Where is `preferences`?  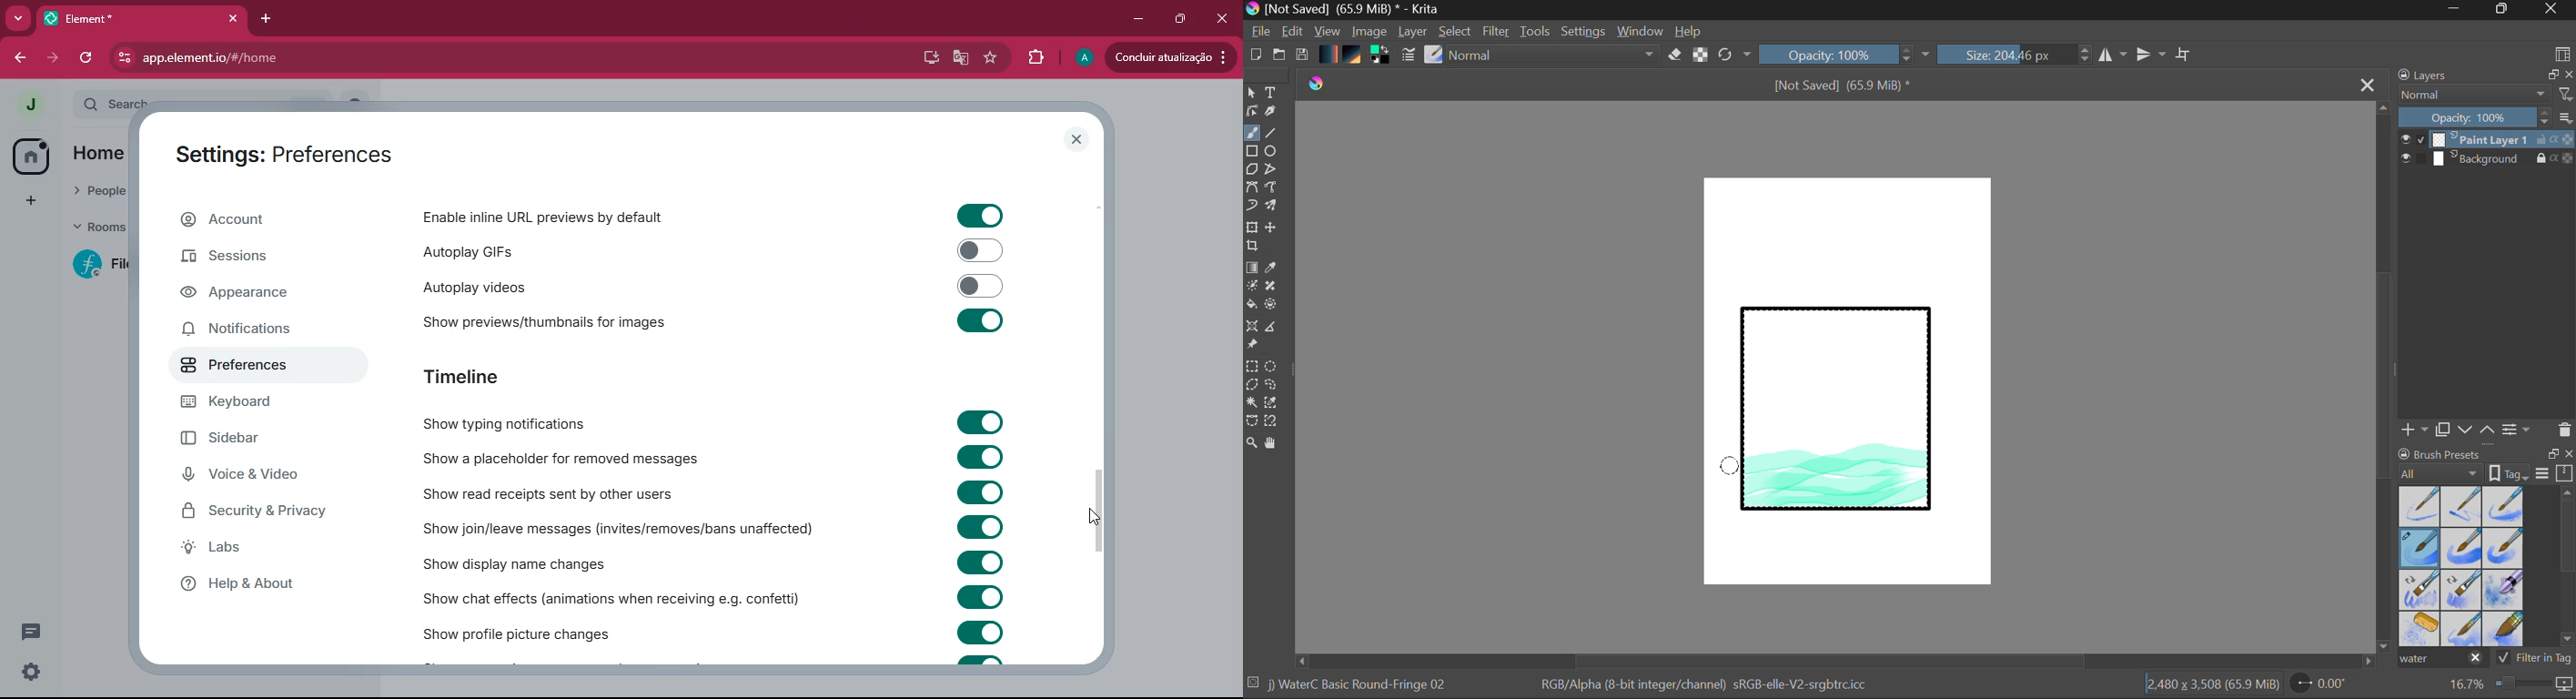 preferences is located at coordinates (242, 363).